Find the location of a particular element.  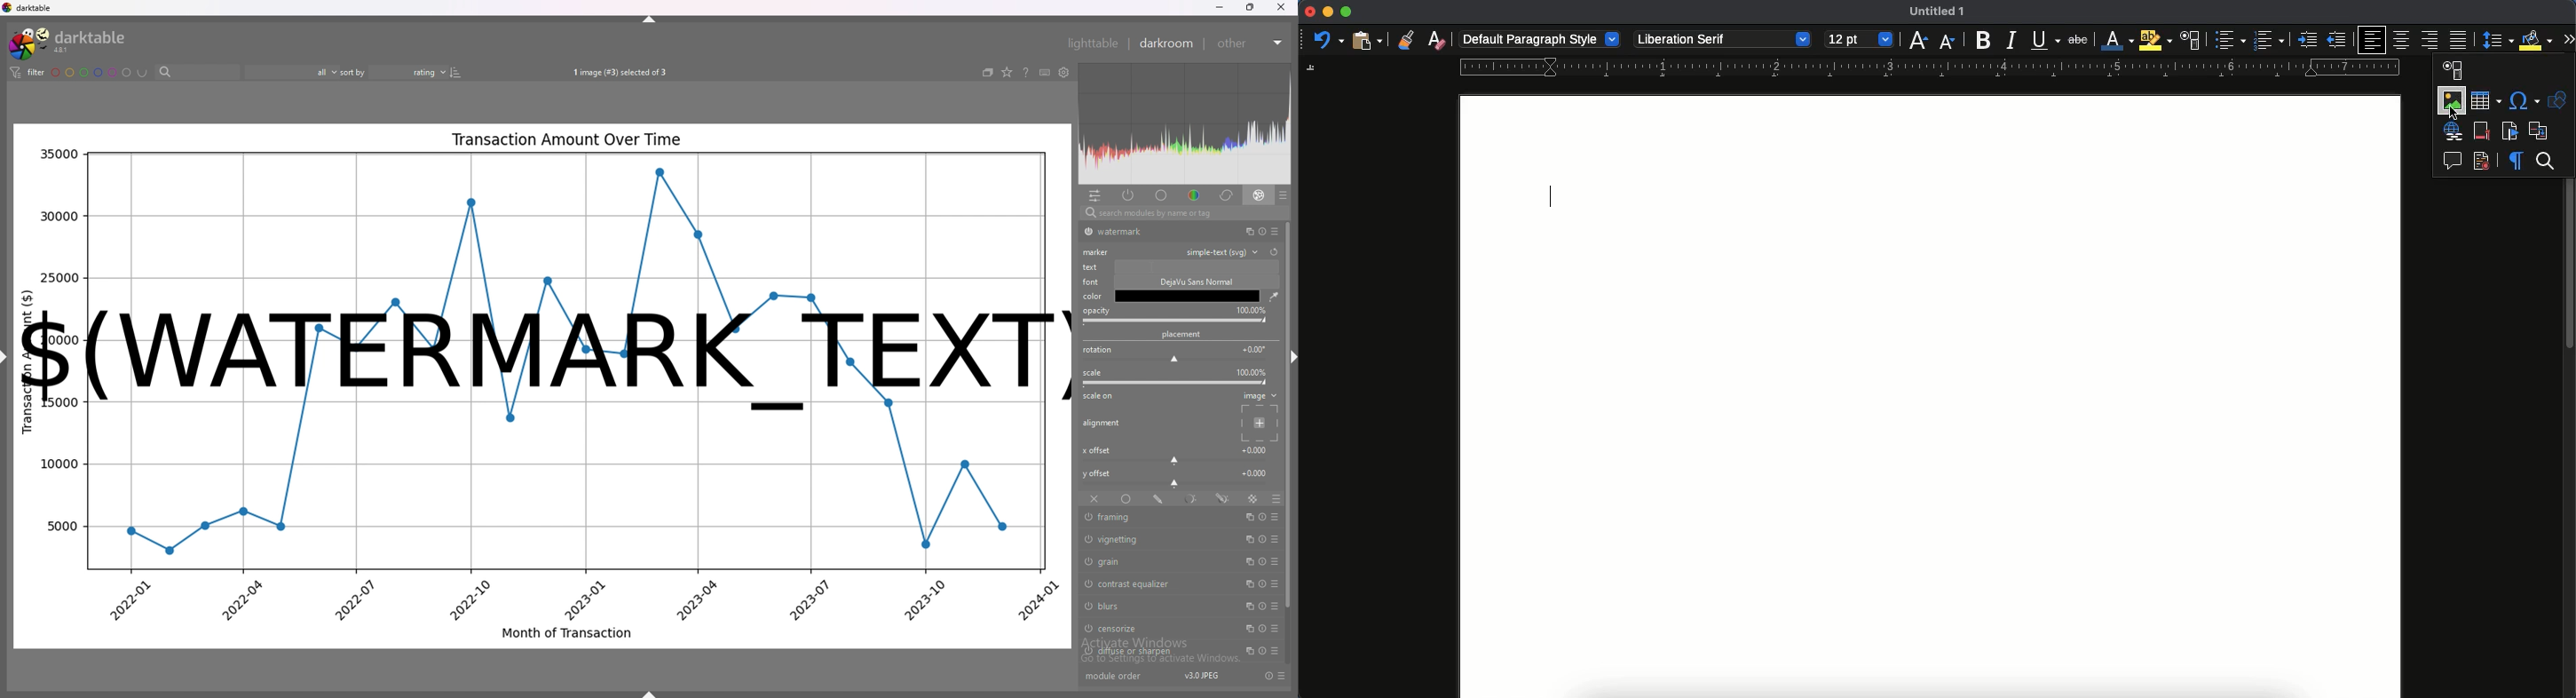

bold is located at coordinates (1984, 41).